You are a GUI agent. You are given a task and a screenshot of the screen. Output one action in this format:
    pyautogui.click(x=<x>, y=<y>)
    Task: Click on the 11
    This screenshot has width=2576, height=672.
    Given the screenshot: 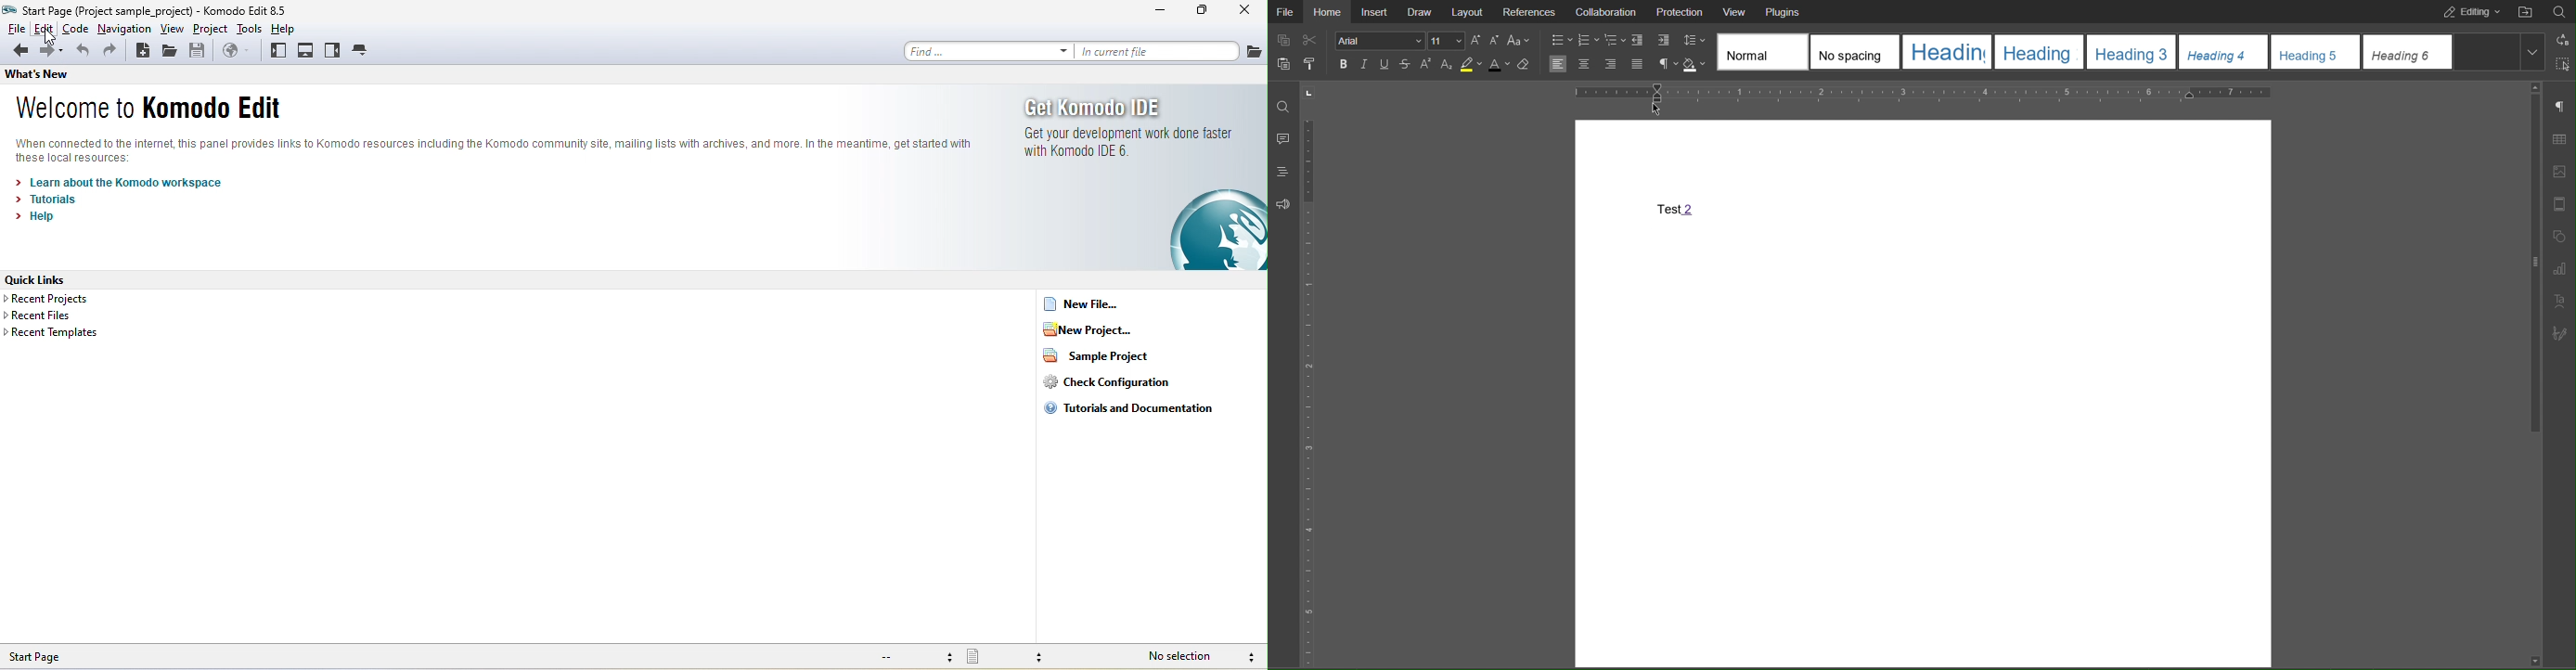 What is the action you would take?
    pyautogui.click(x=1445, y=40)
    